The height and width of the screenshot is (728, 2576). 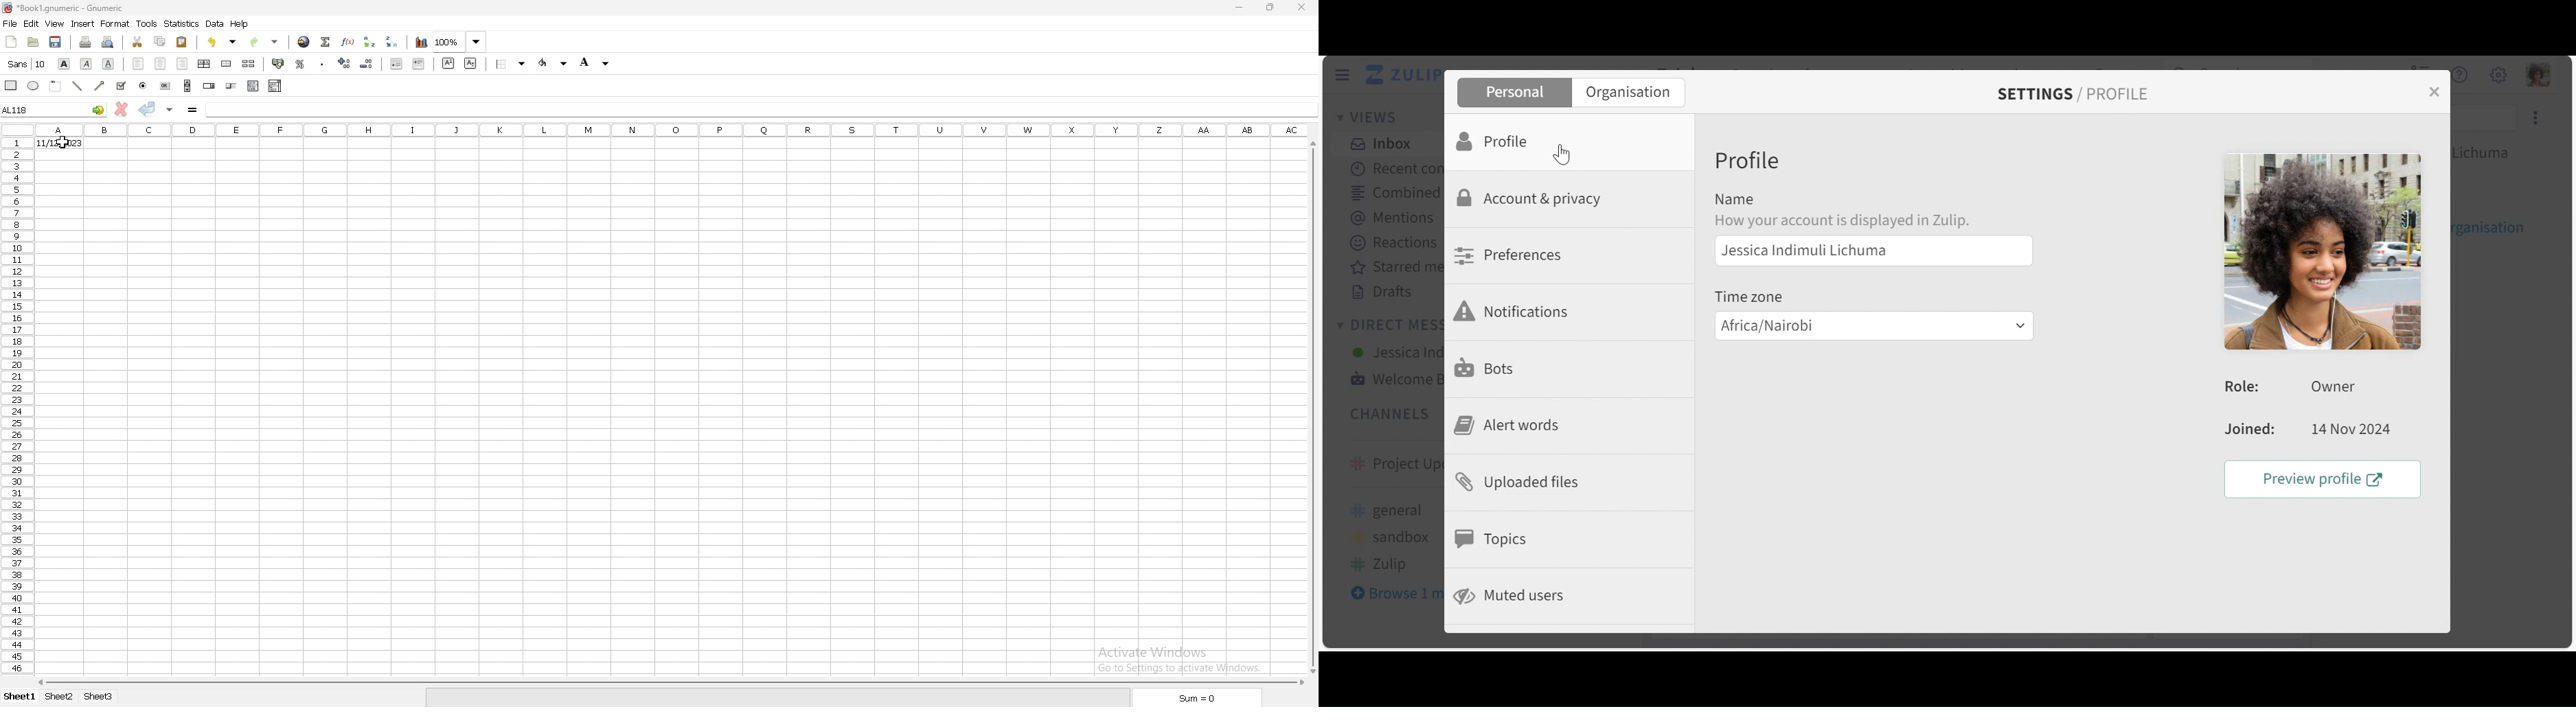 What do you see at coordinates (85, 42) in the screenshot?
I see `print` at bounding box center [85, 42].